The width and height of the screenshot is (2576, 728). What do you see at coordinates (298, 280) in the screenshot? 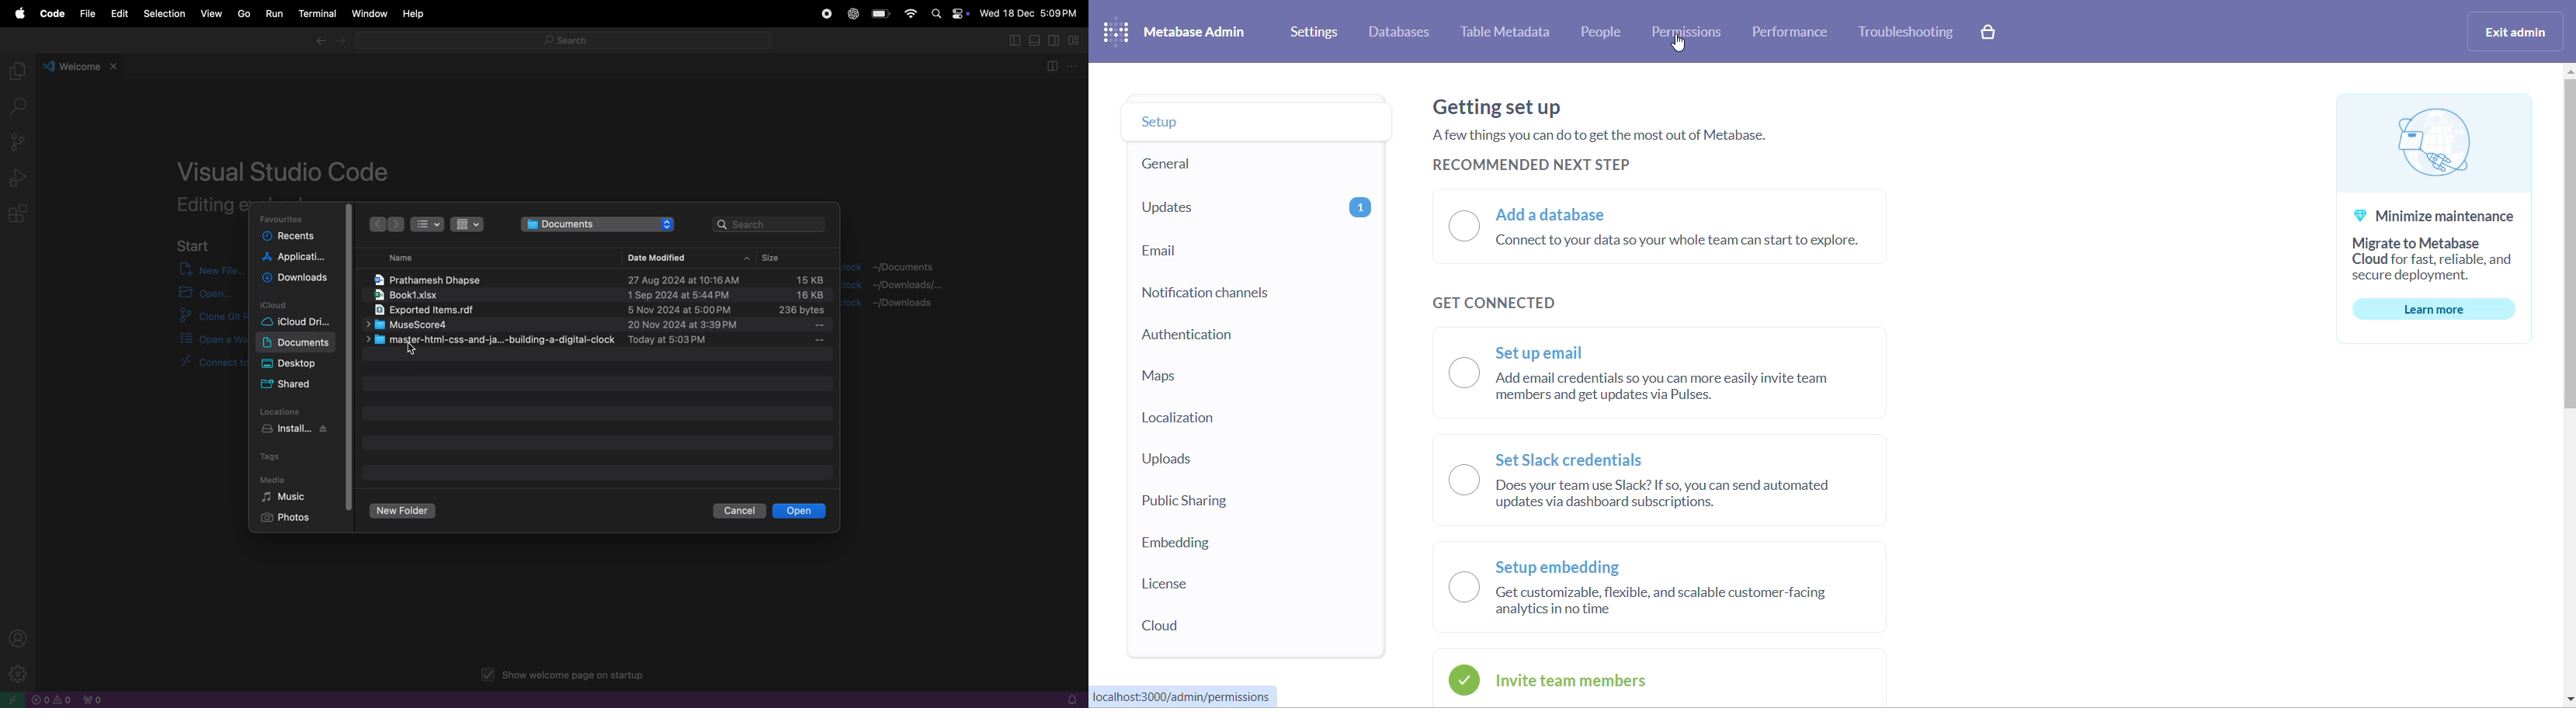
I see `downlaods` at bounding box center [298, 280].